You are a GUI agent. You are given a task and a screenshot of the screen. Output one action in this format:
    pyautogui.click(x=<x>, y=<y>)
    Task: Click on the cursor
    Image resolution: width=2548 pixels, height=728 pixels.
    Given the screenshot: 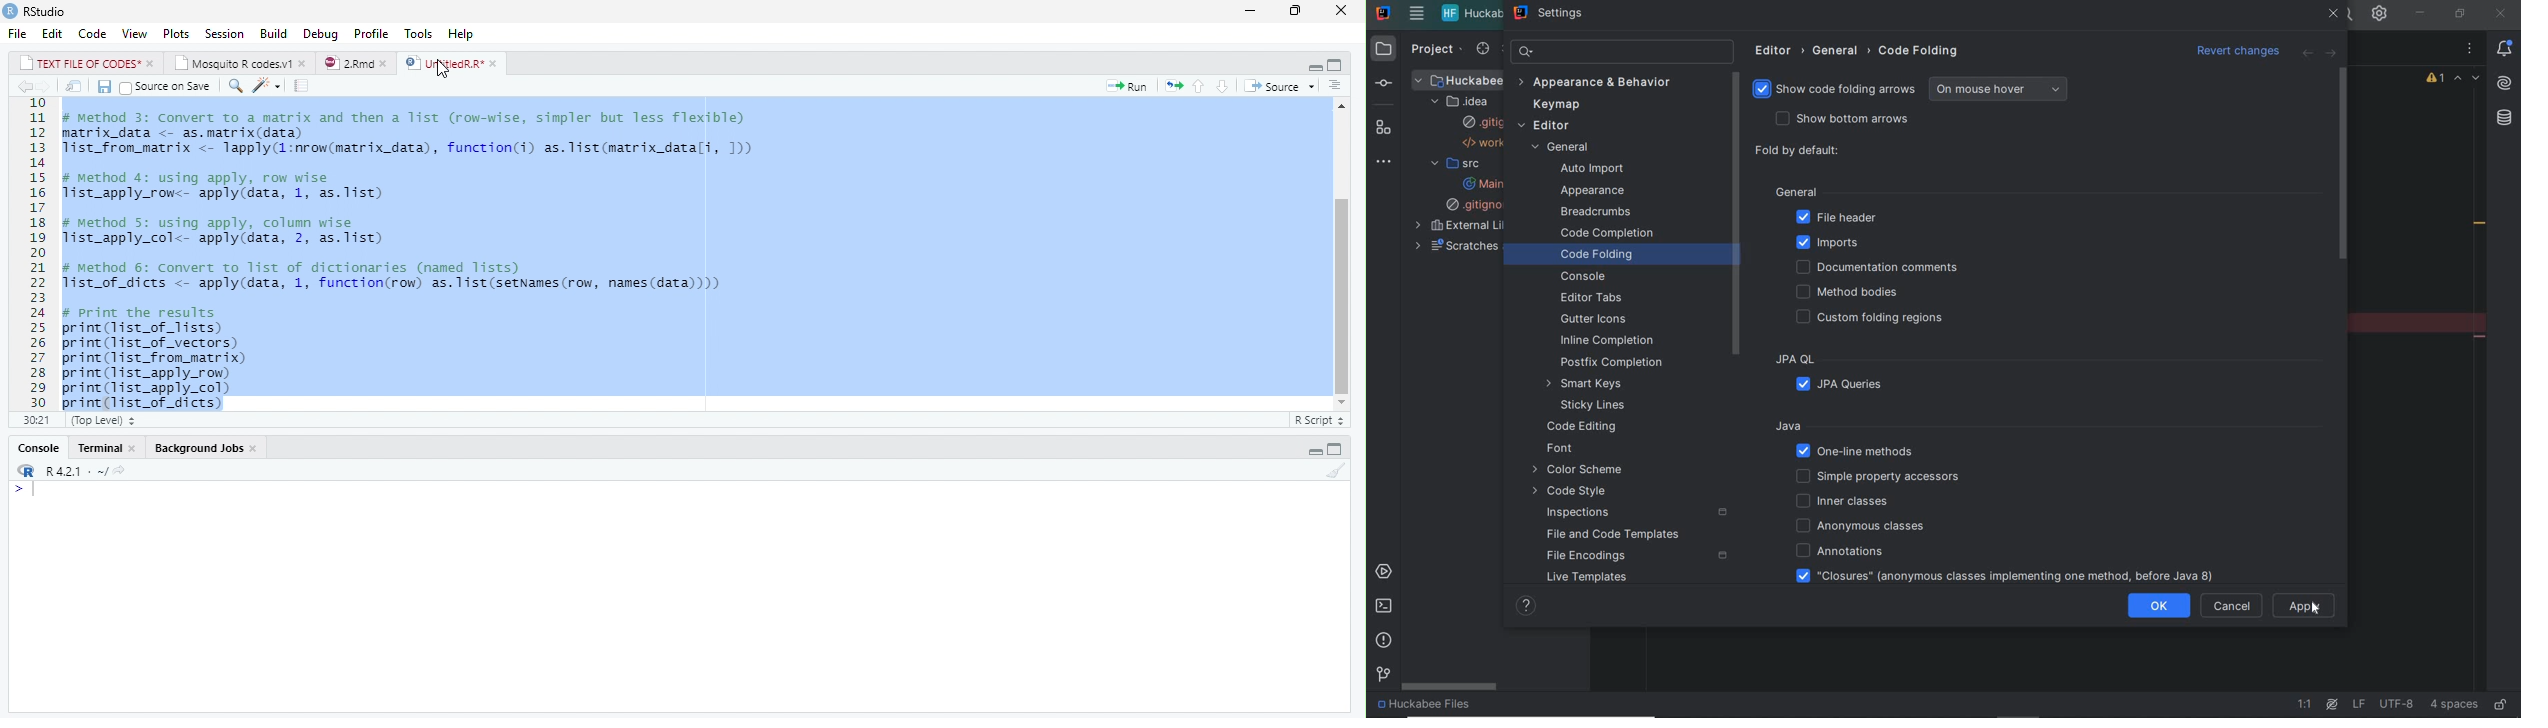 What is the action you would take?
    pyautogui.click(x=443, y=71)
    